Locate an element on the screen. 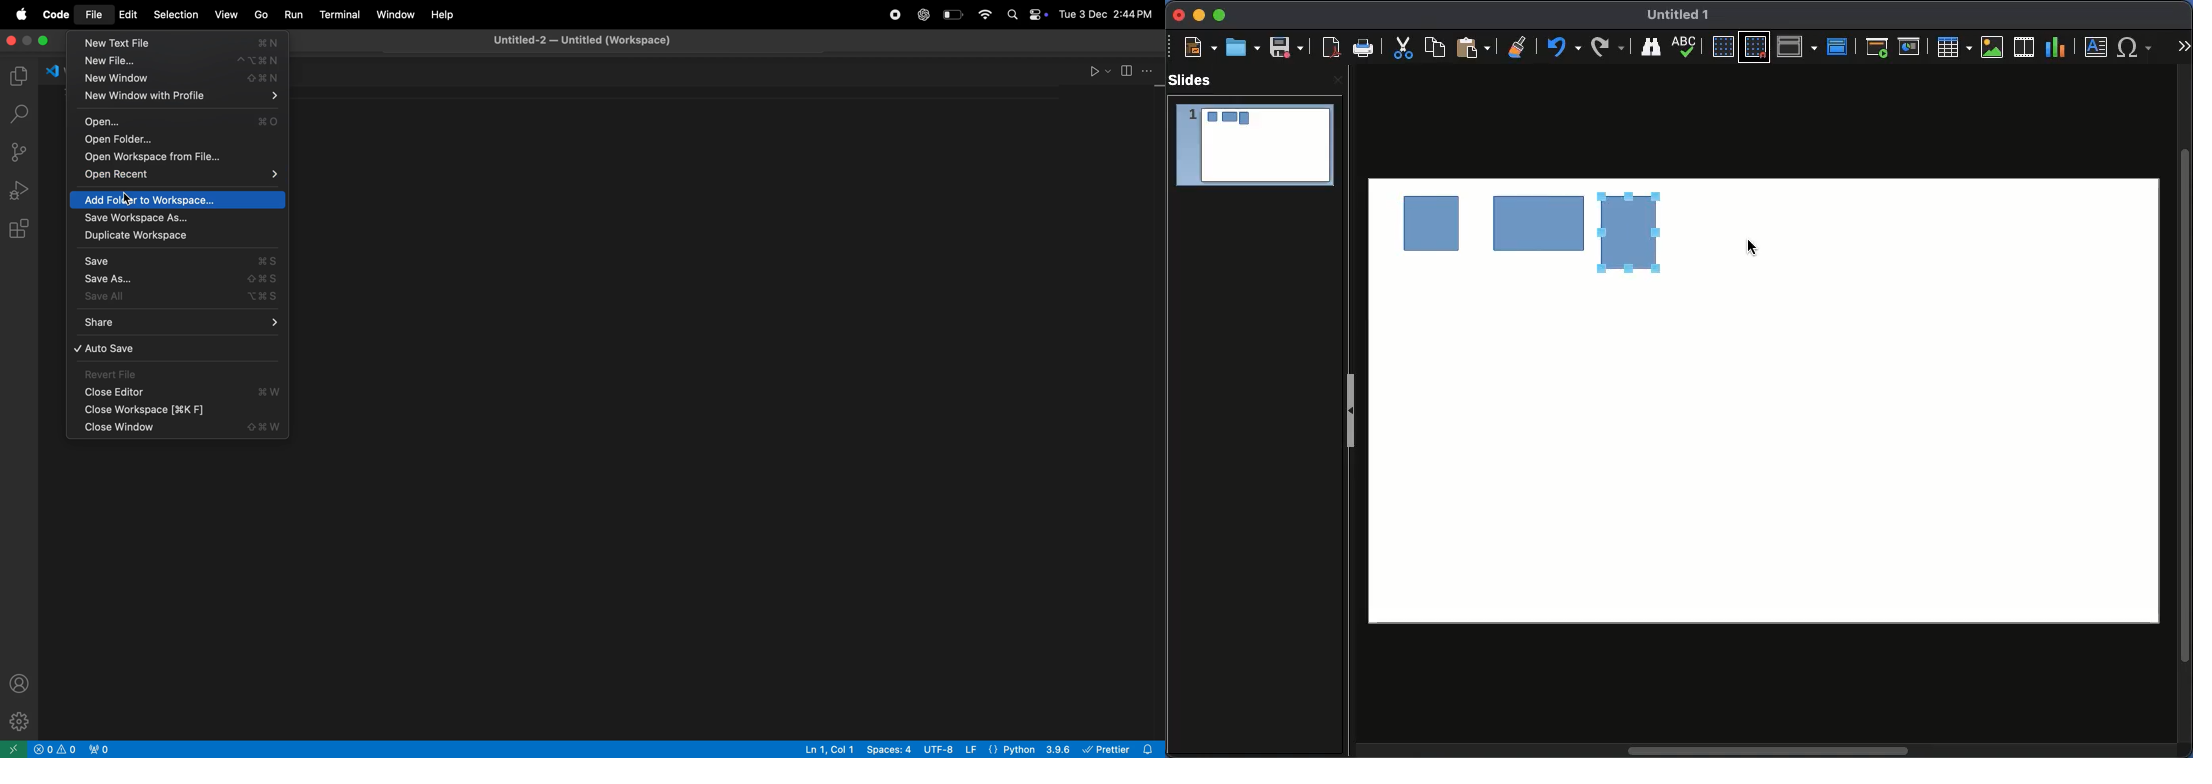 The image size is (2212, 784). Scroll is located at coordinates (2185, 406).